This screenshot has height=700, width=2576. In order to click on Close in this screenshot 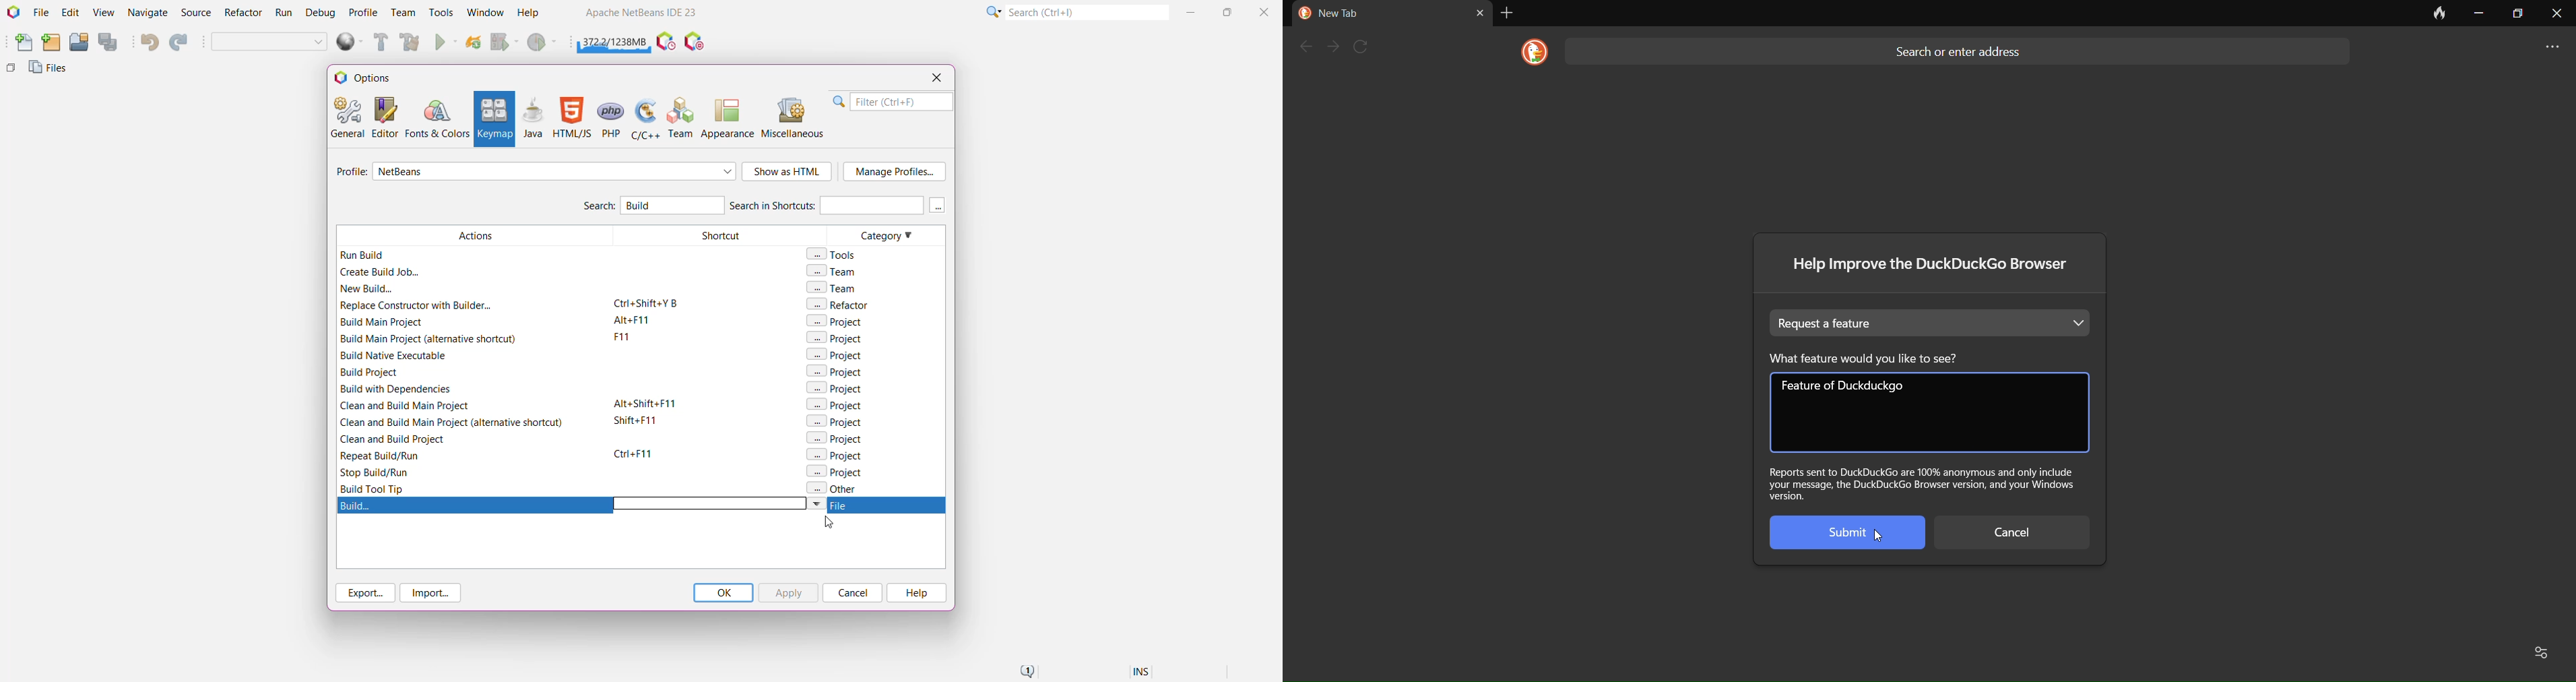, I will do `click(1267, 11)`.